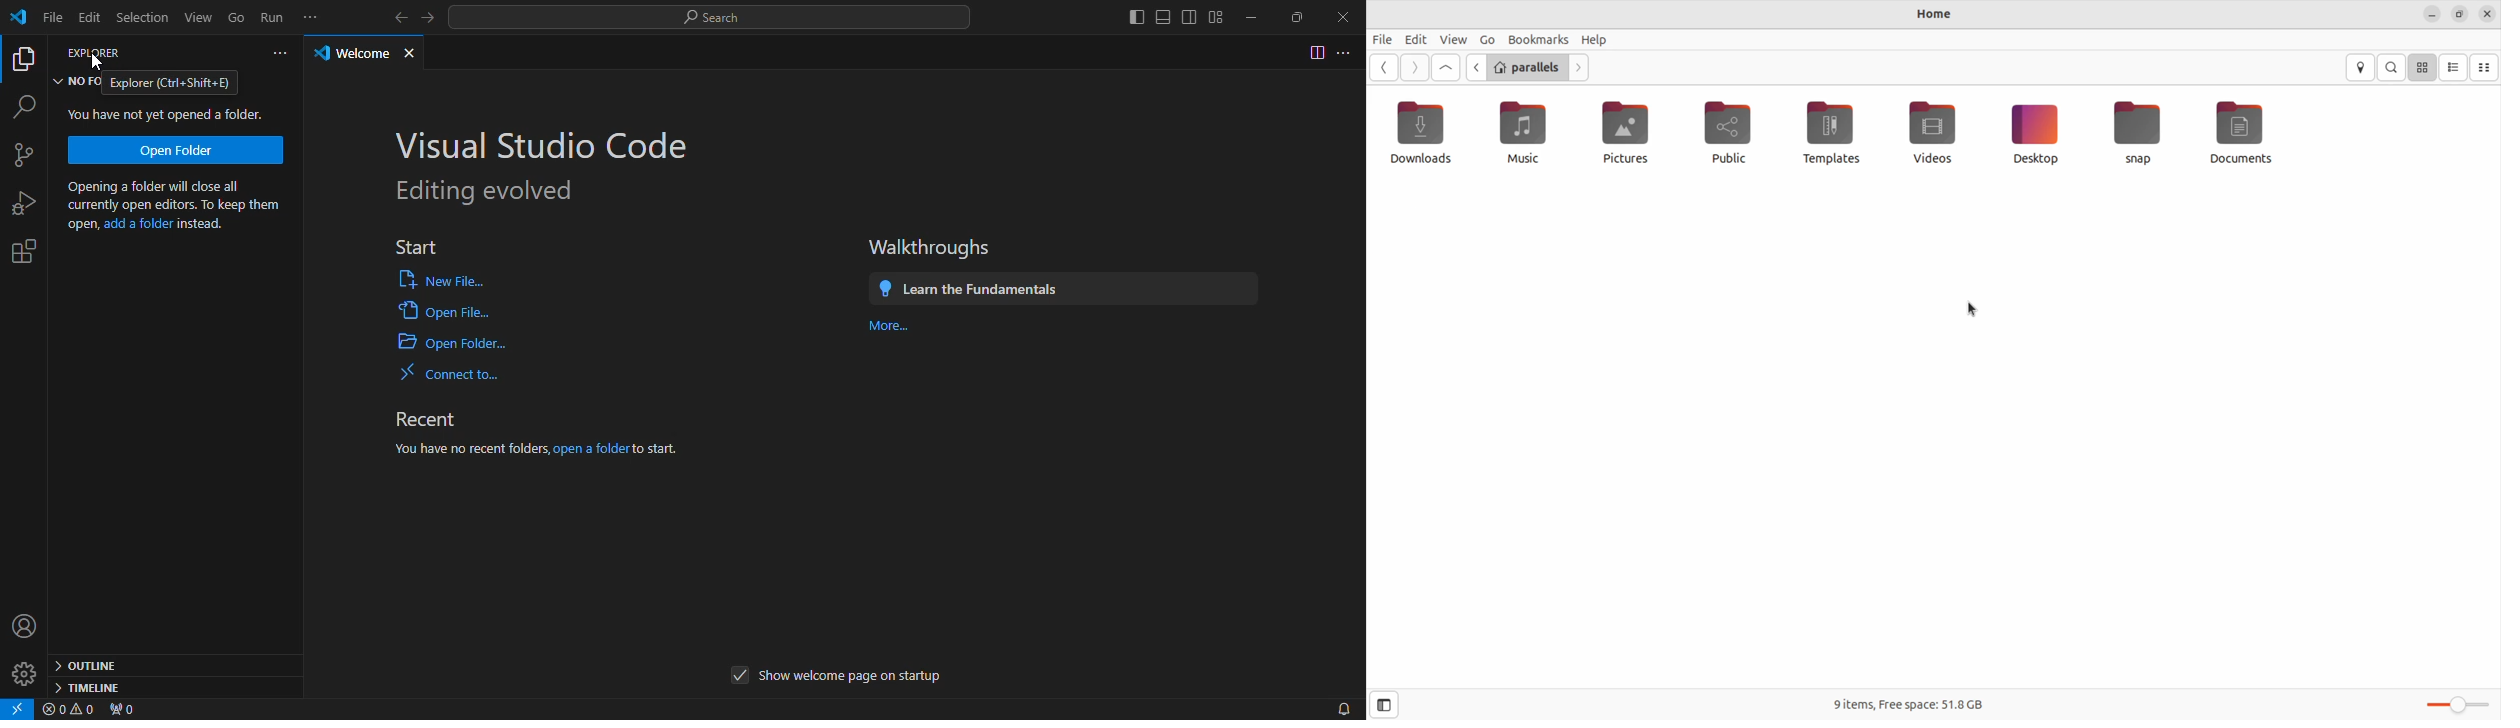  I want to click on find, so click(23, 106).